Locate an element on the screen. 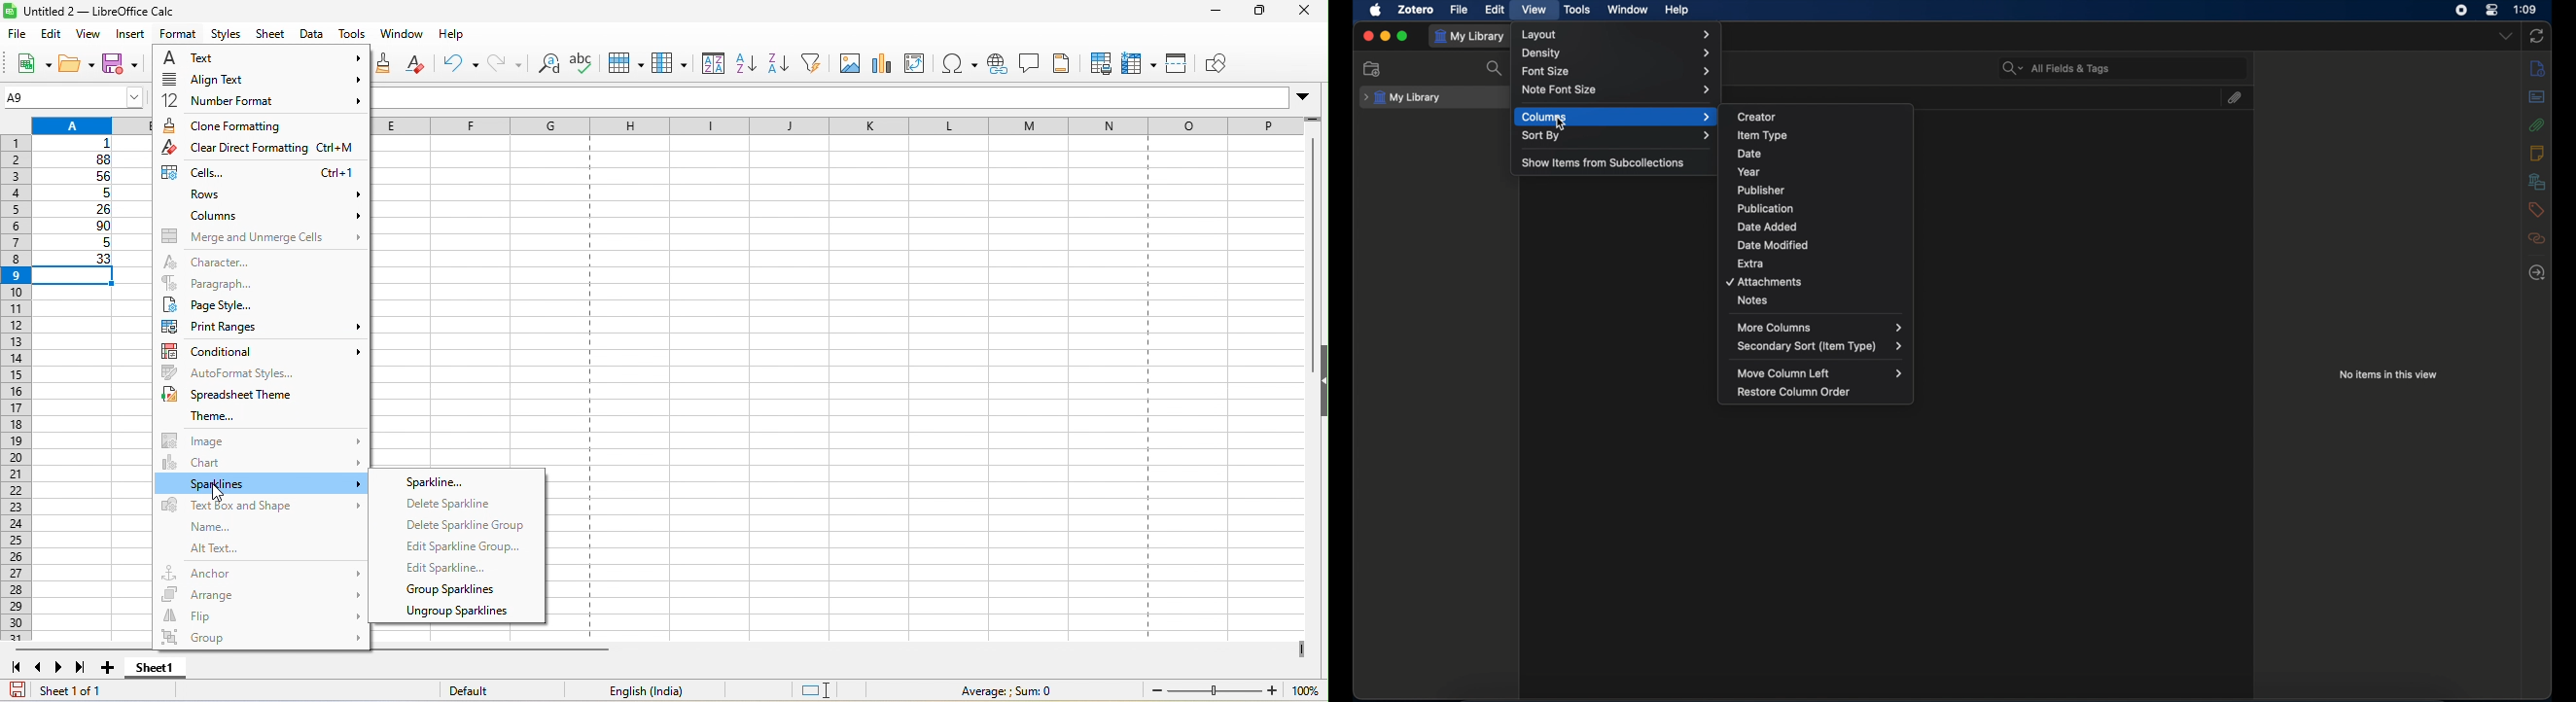  notes is located at coordinates (2537, 153).